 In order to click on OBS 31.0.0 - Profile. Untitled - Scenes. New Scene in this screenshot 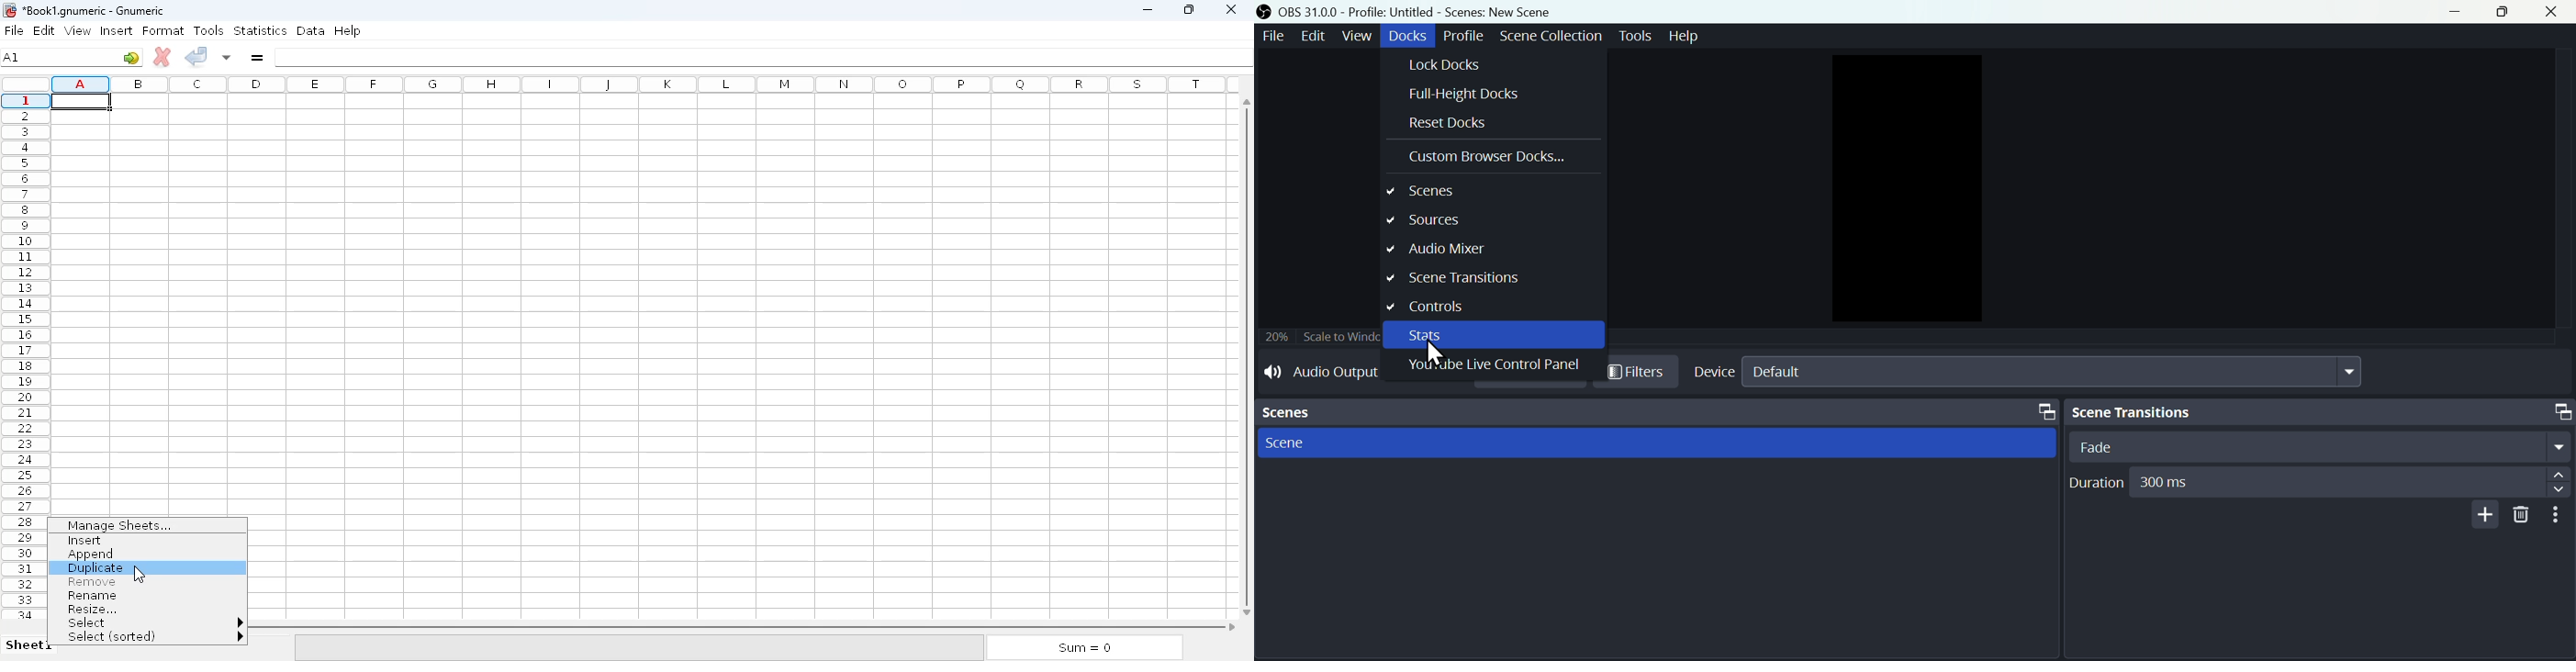, I will do `click(1452, 11)`.